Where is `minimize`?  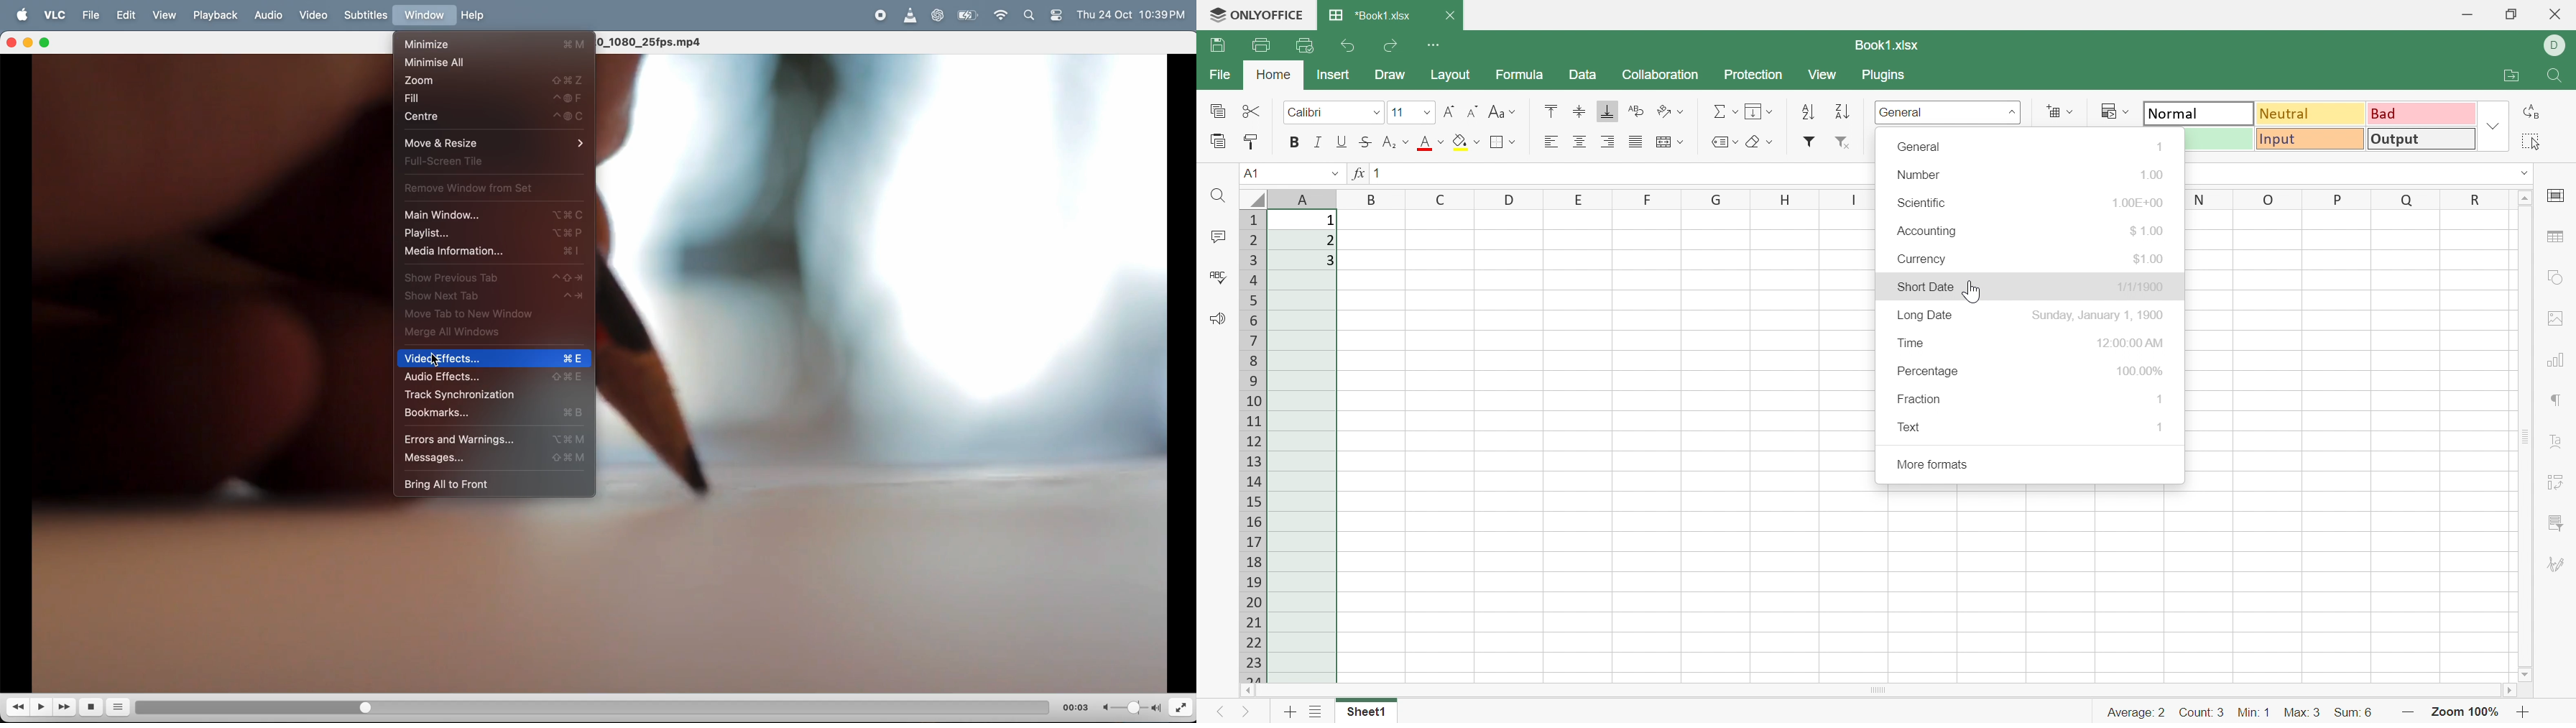
minimize is located at coordinates (30, 44).